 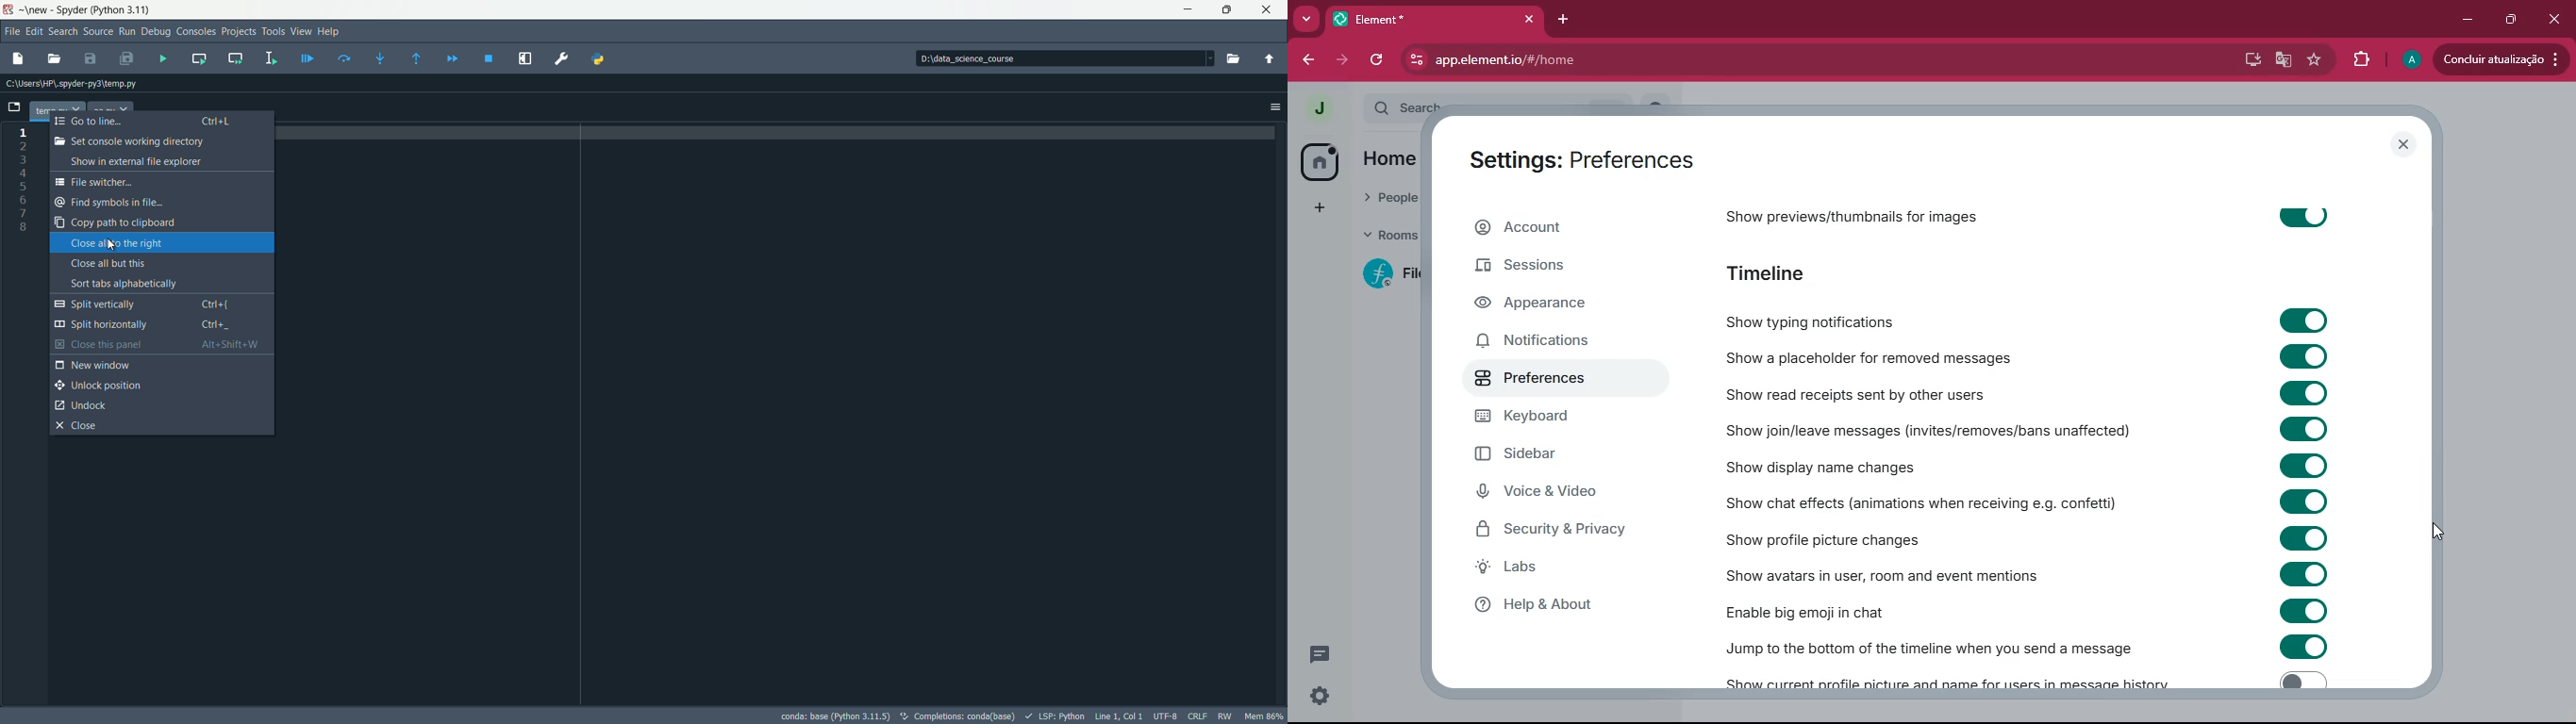 What do you see at coordinates (1857, 212) in the screenshot?
I see `show previews/thumbnails for images` at bounding box center [1857, 212].